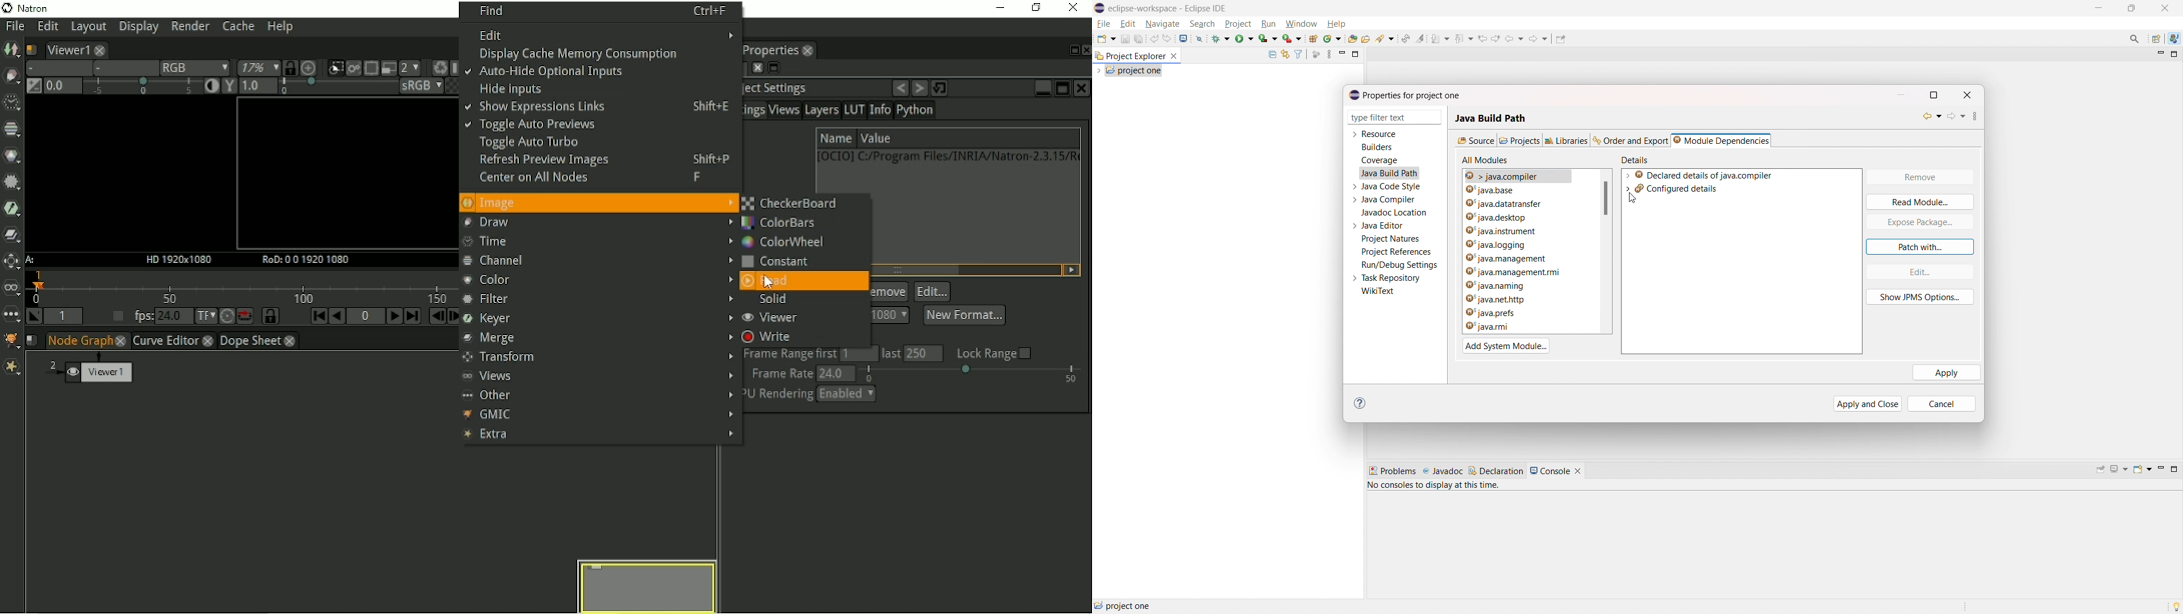  I want to click on java, so click(2174, 39).